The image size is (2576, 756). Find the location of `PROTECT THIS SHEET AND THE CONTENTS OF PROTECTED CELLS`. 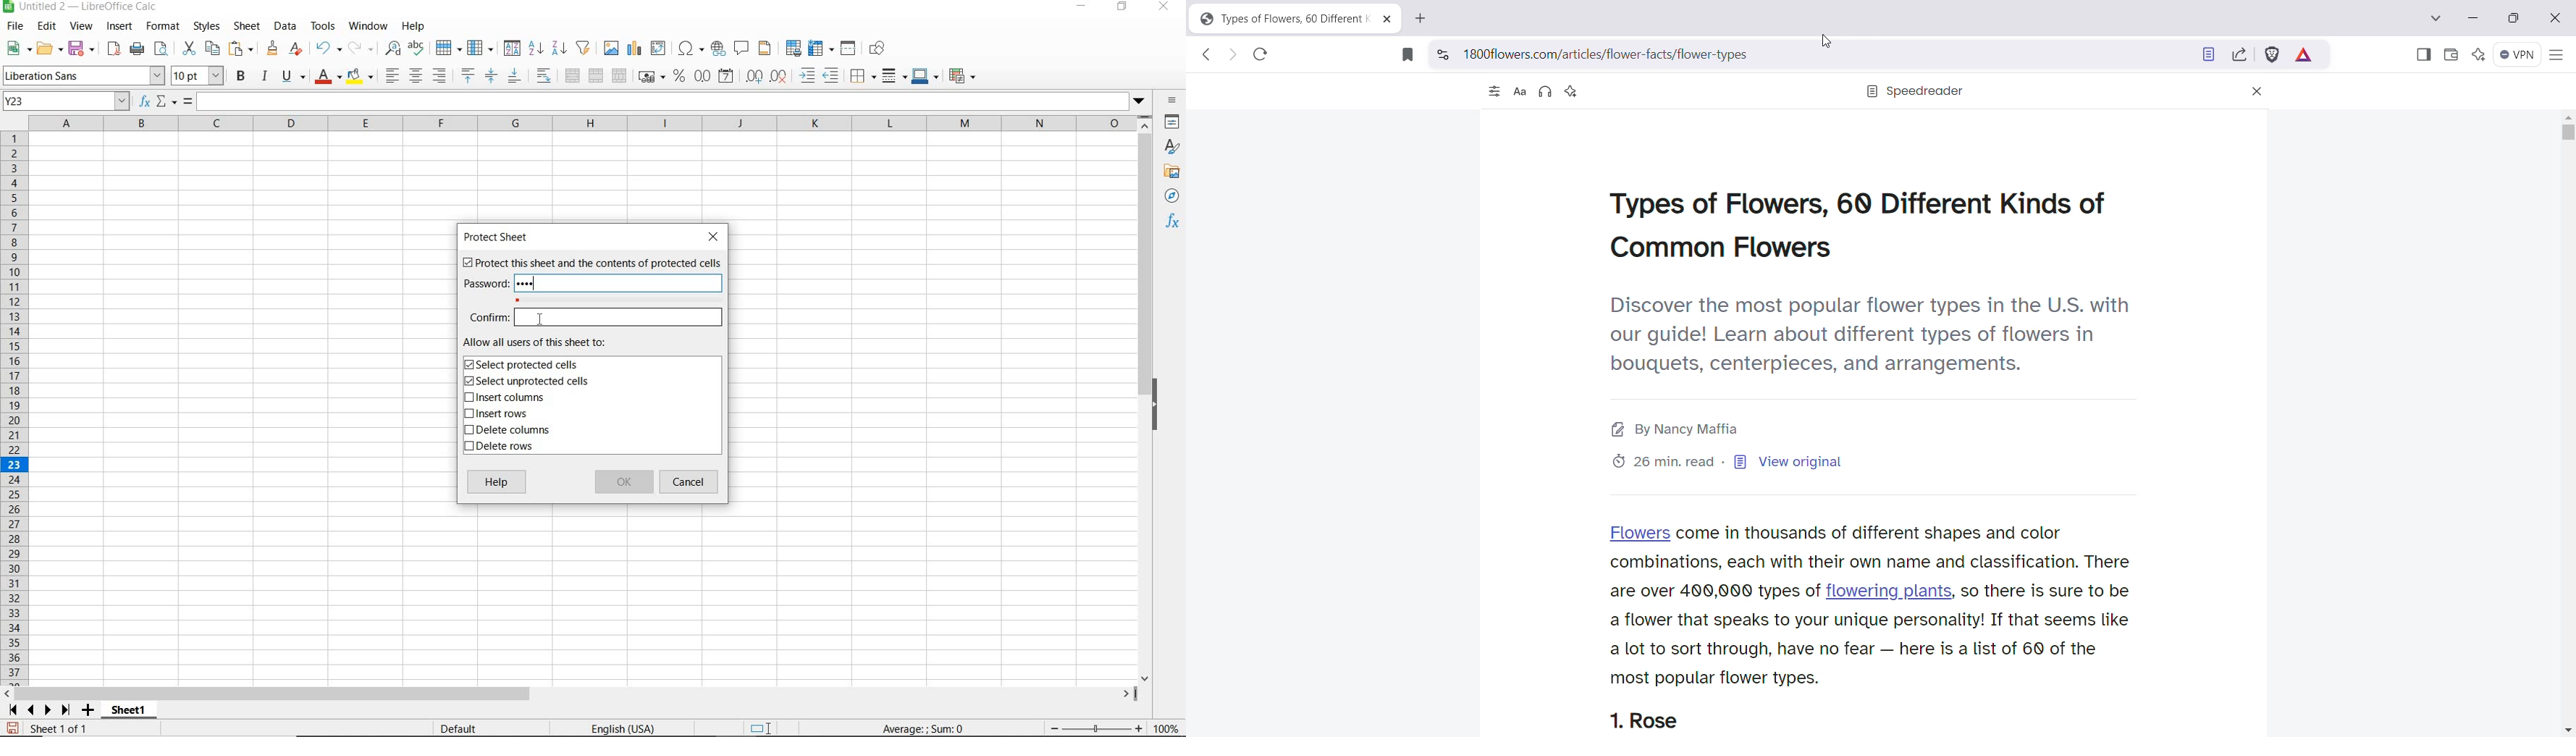

PROTECT THIS SHEET AND THE CONTENTS OF PROTECTED CELLS is located at coordinates (591, 264).